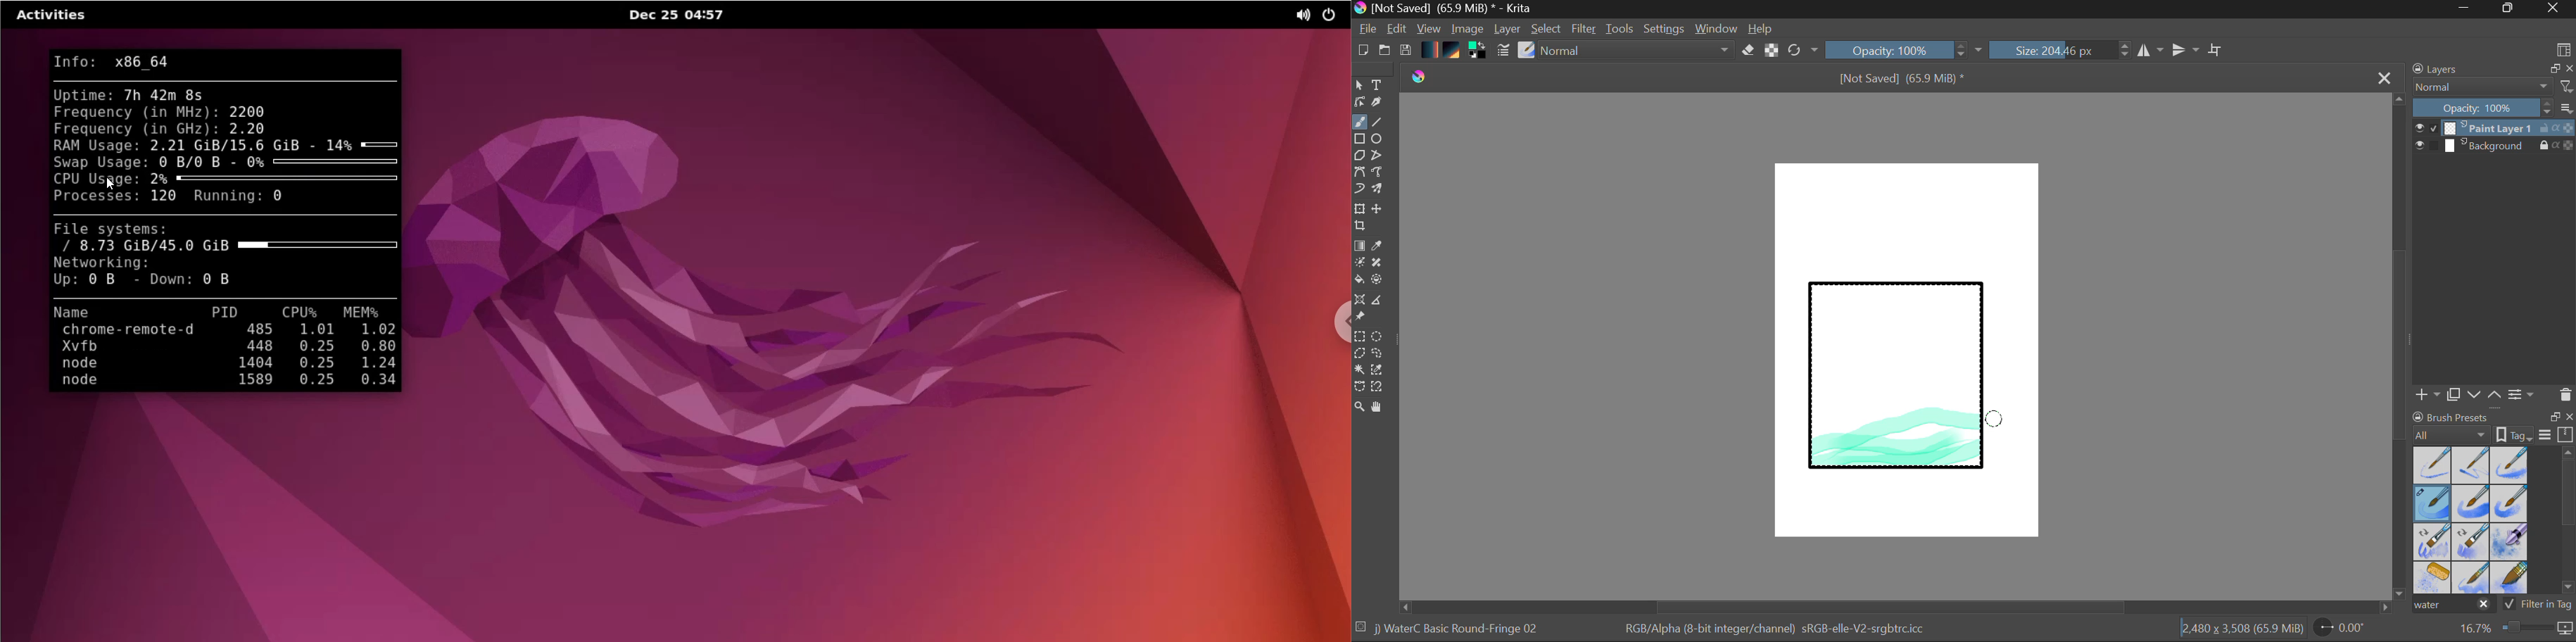 This screenshot has width=2576, height=644. Describe the element at coordinates (1378, 190) in the screenshot. I see `Multibrush Tool` at that location.